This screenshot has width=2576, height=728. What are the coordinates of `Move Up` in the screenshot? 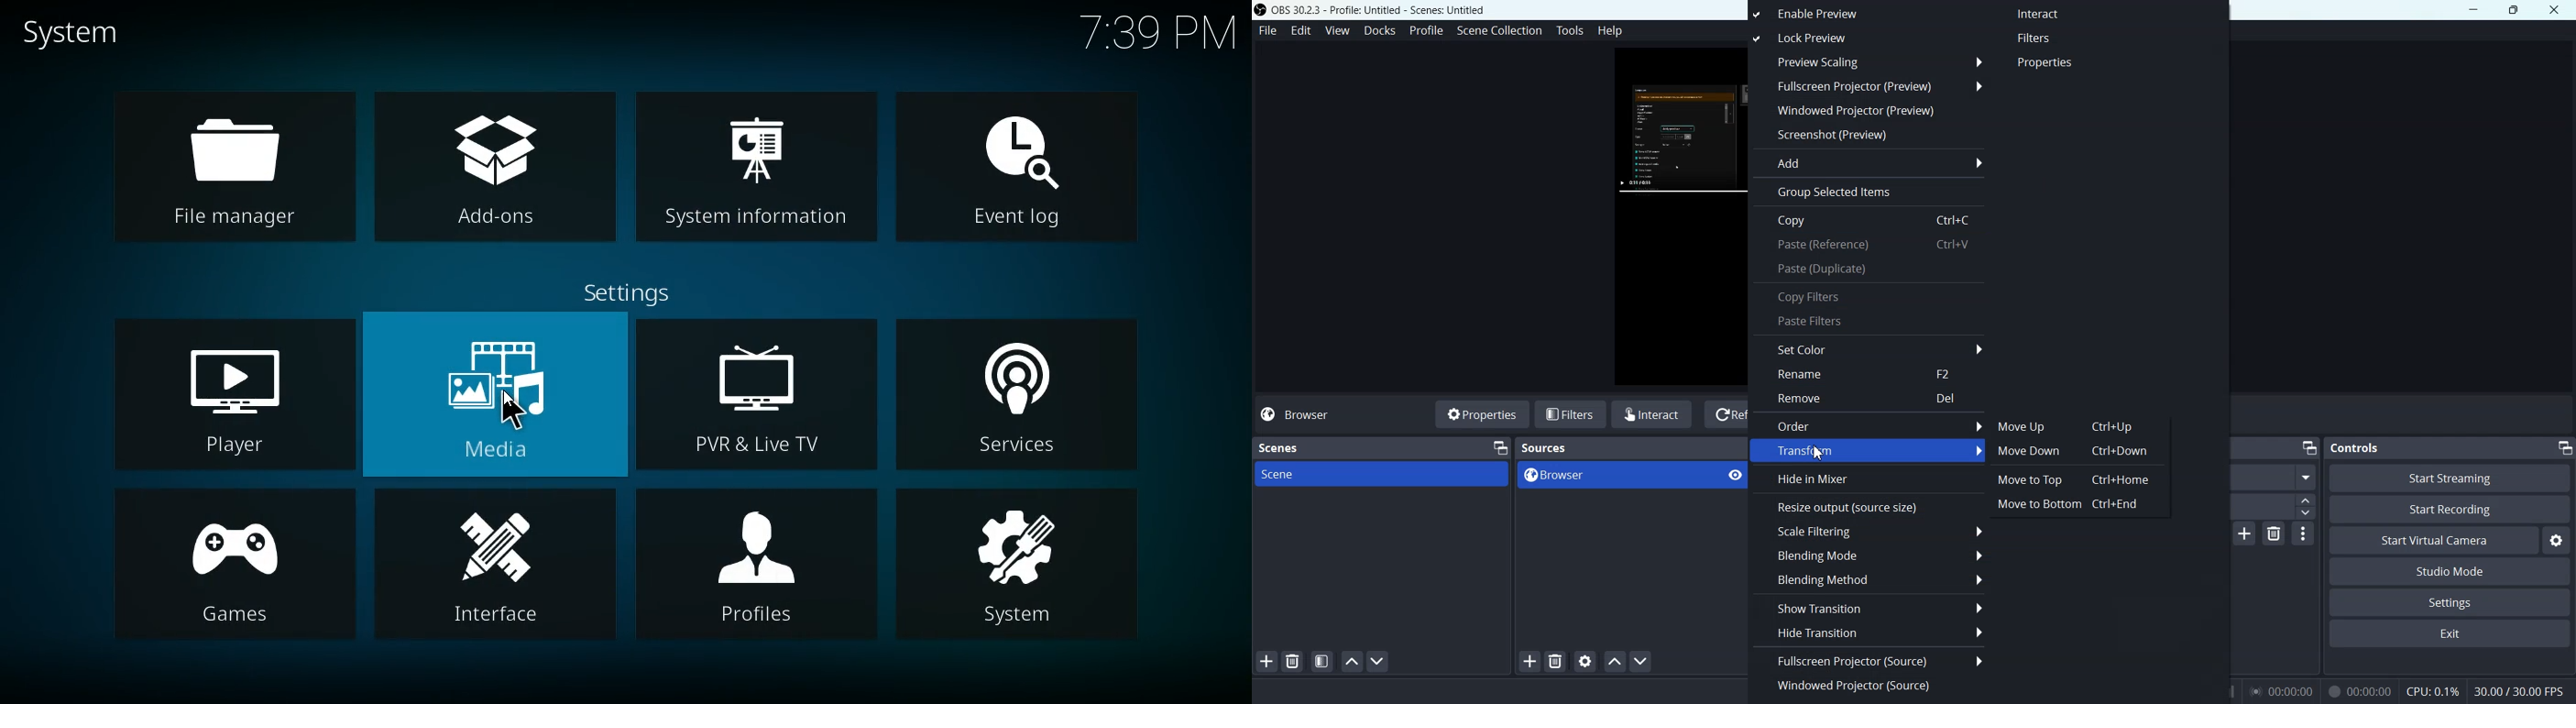 It's located at (2072, 426).